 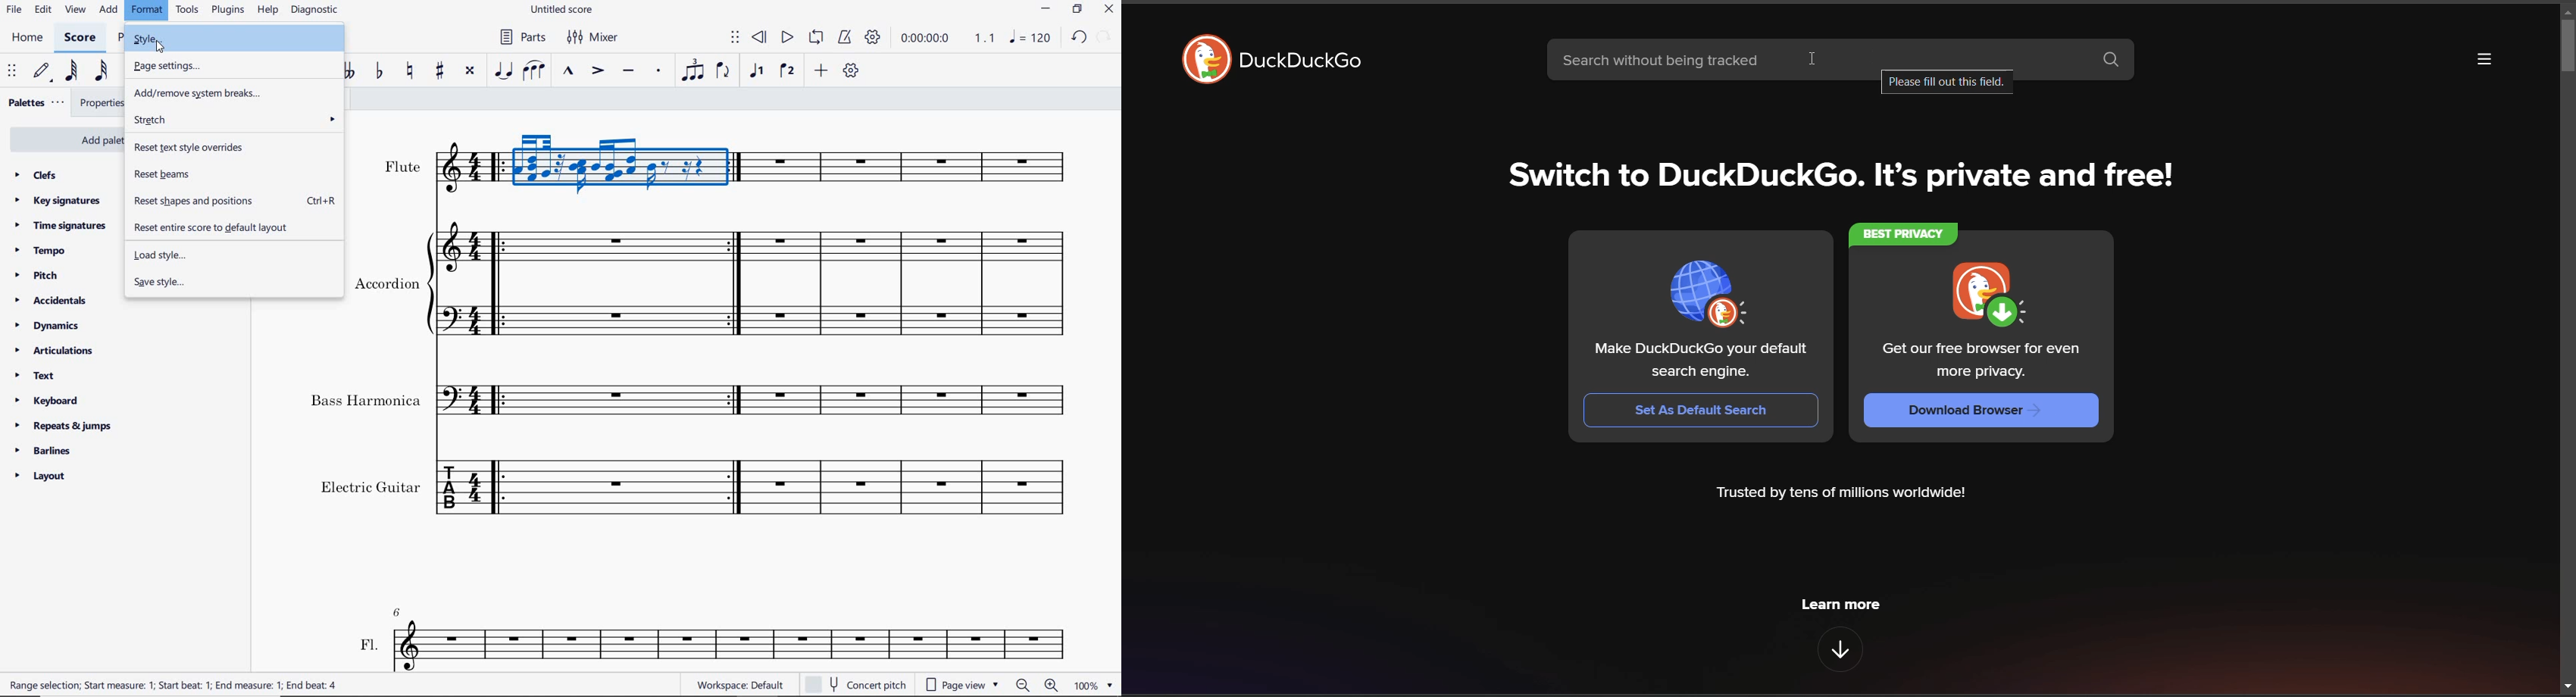 I want to click on playback time, so click(x=925, y=39).